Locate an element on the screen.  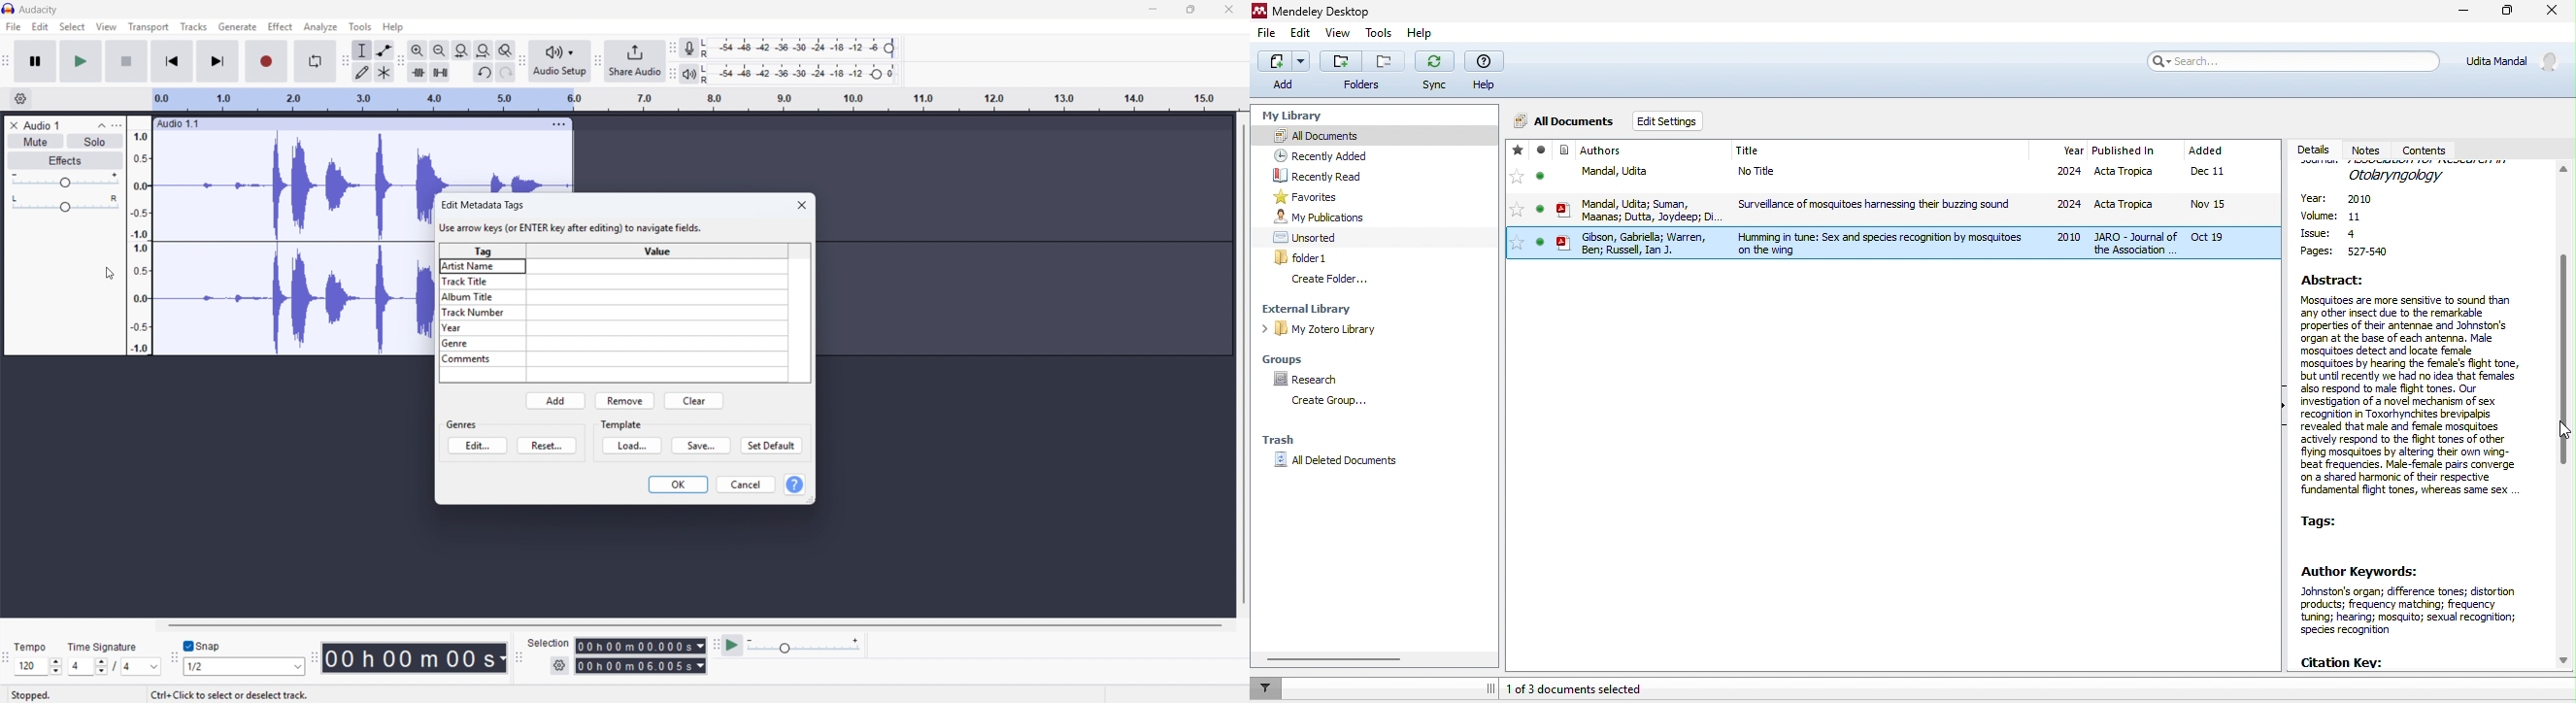
timeline is located at coordinates (695, 100).